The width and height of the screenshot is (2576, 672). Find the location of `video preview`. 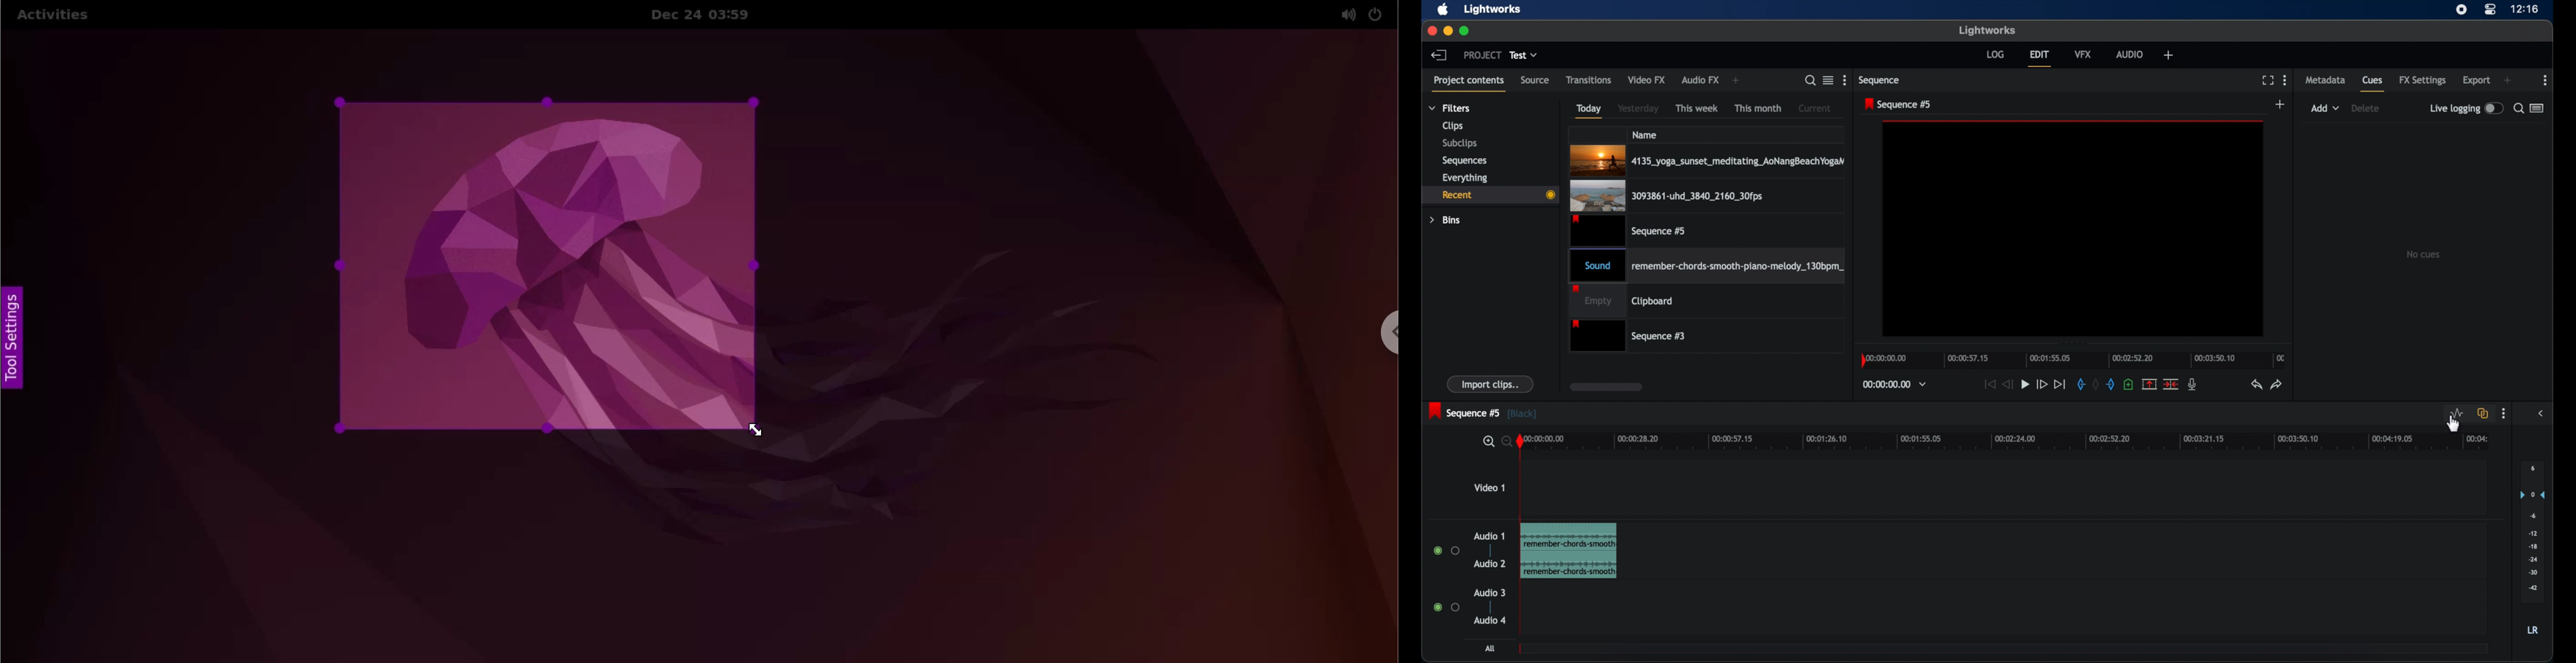

video preview is located at coordinates (2073, 229).